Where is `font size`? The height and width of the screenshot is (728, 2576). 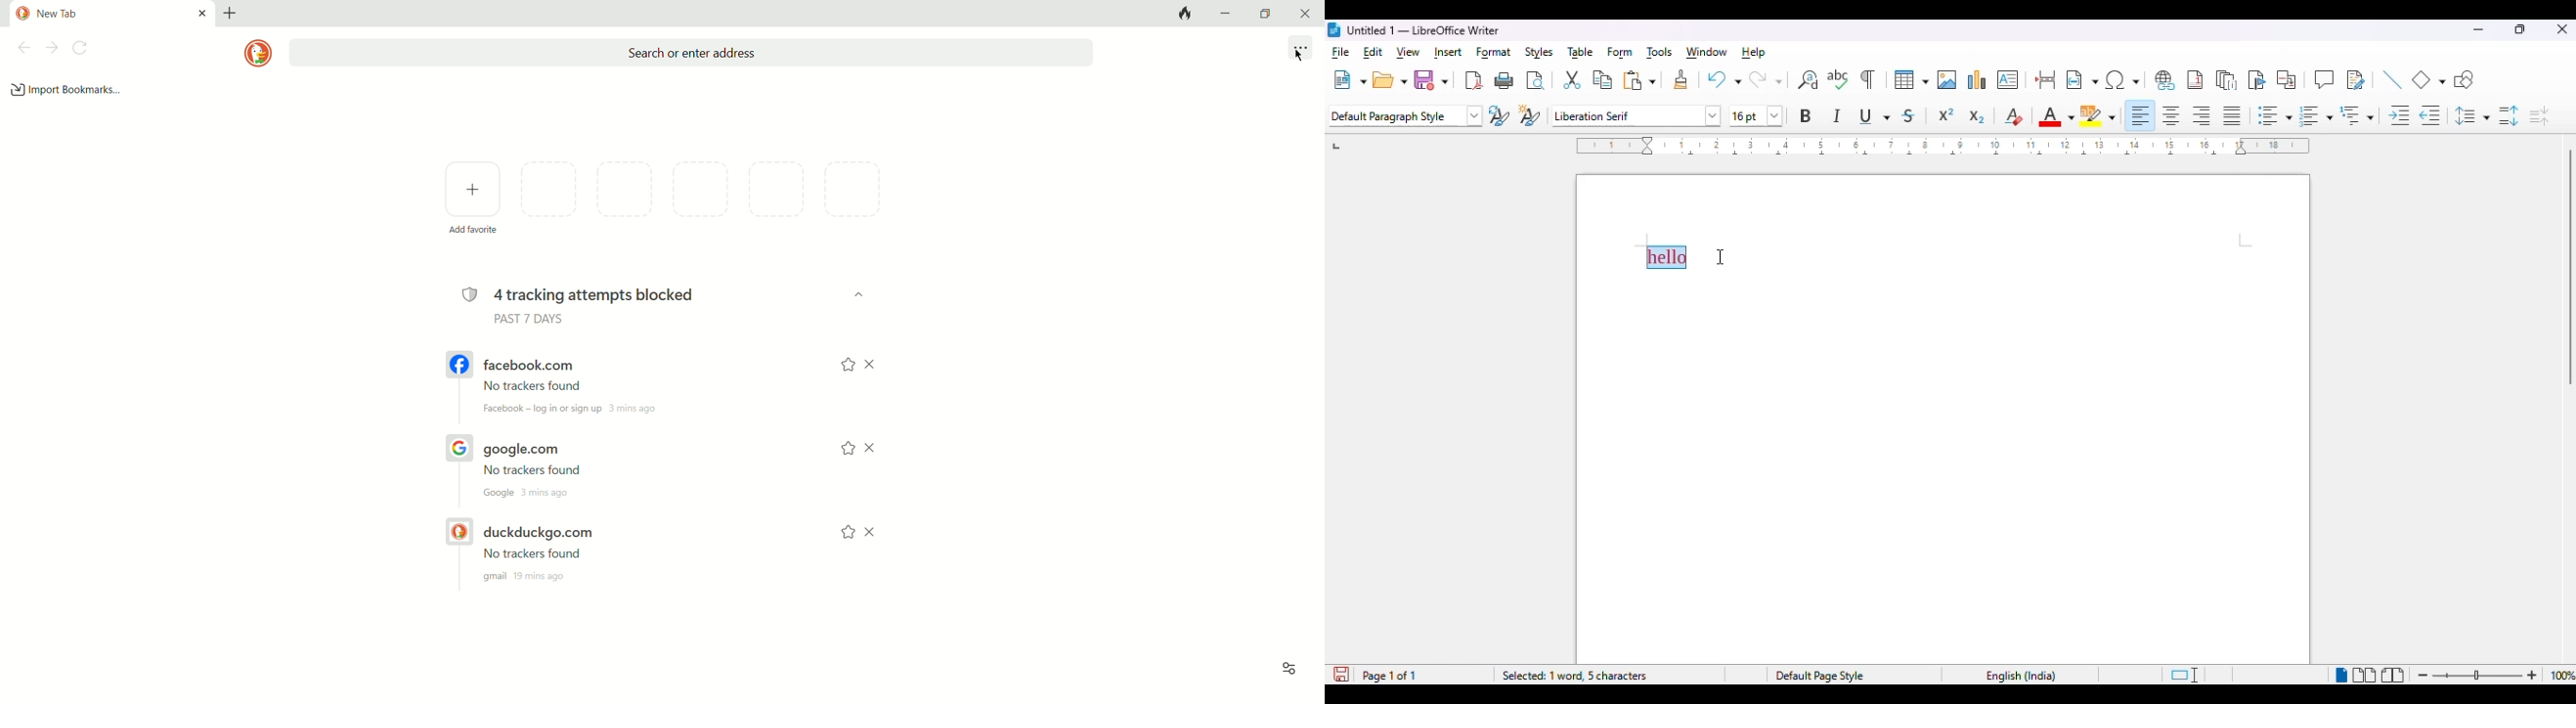
font size is located at coordinates (1757, 116).